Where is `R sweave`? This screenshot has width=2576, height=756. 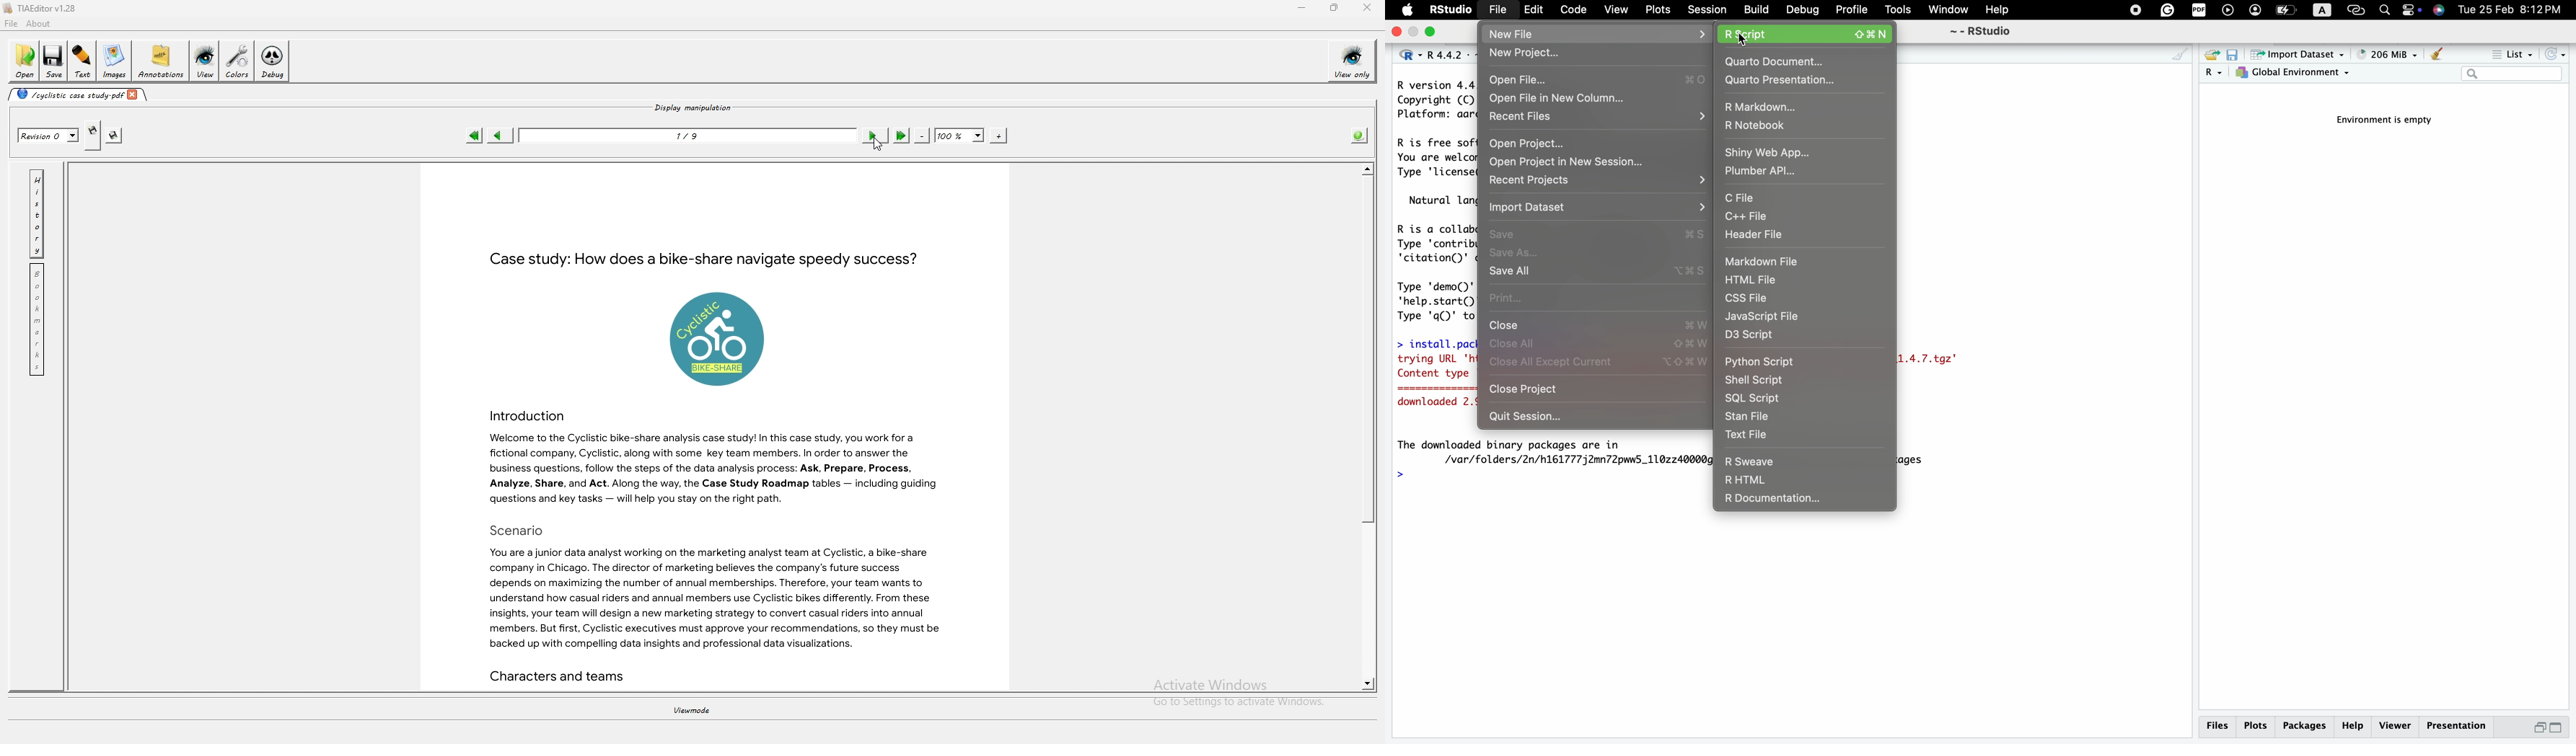
R sweave is located at coordinates (1780, 460).